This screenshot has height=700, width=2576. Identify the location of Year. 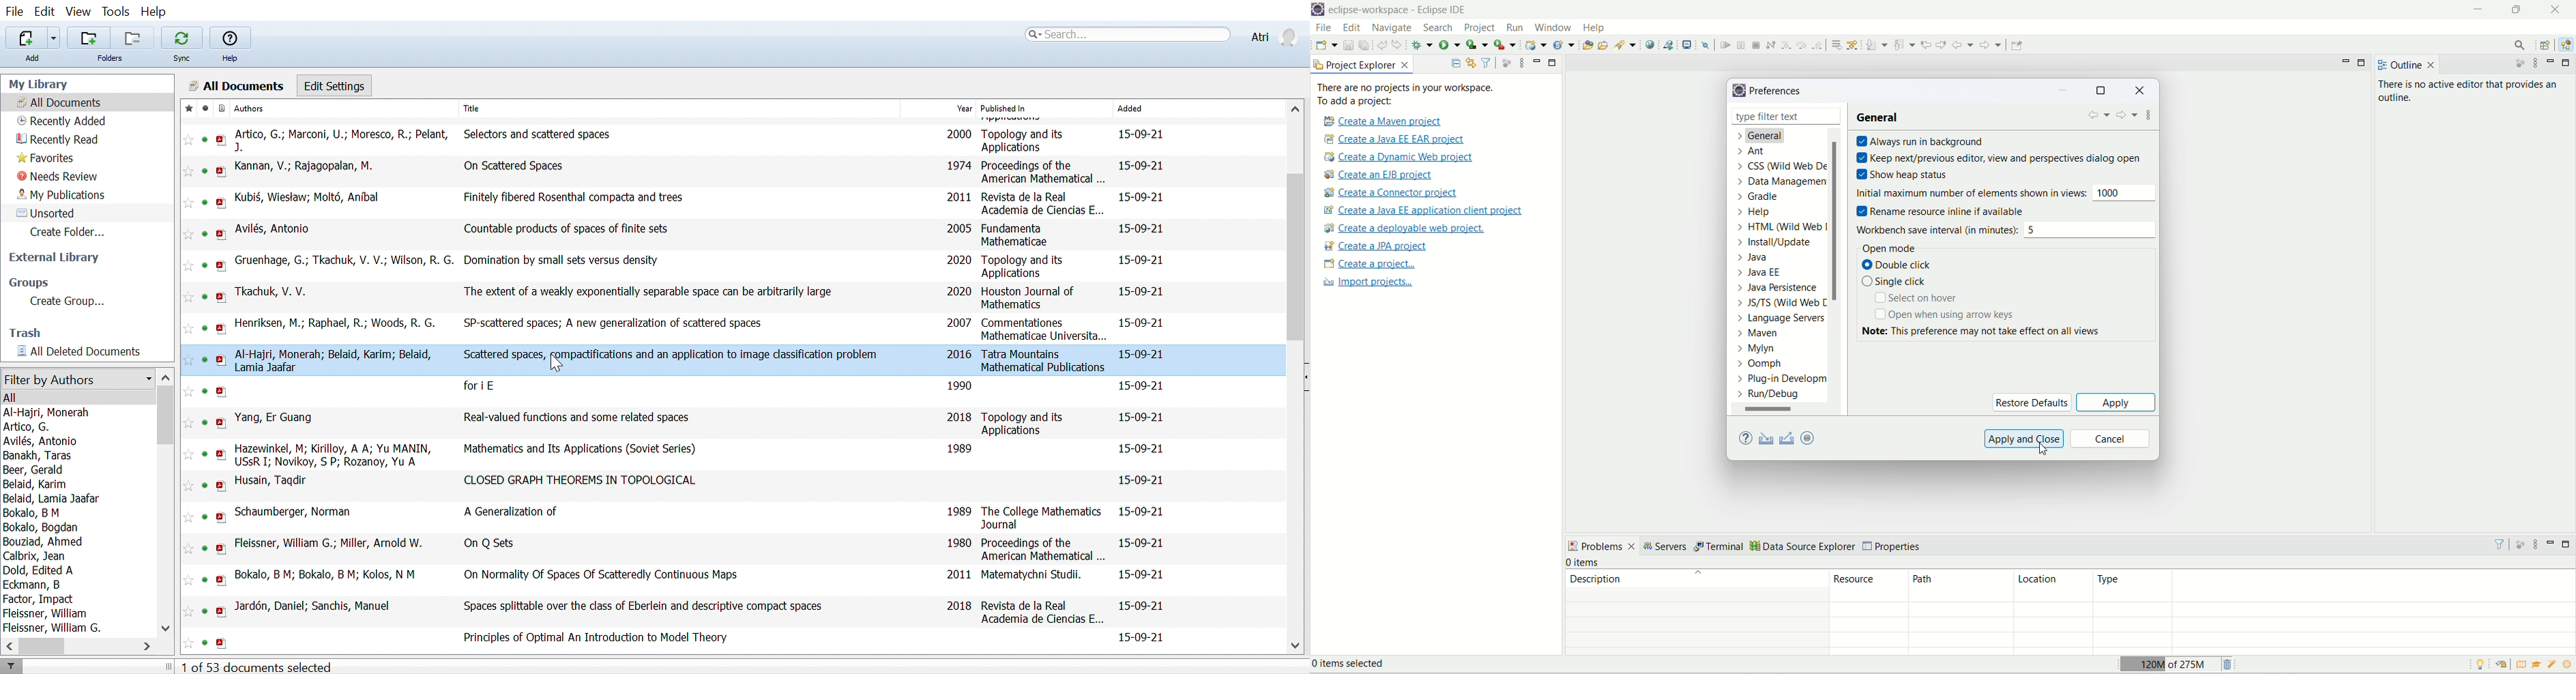
(963, 107).